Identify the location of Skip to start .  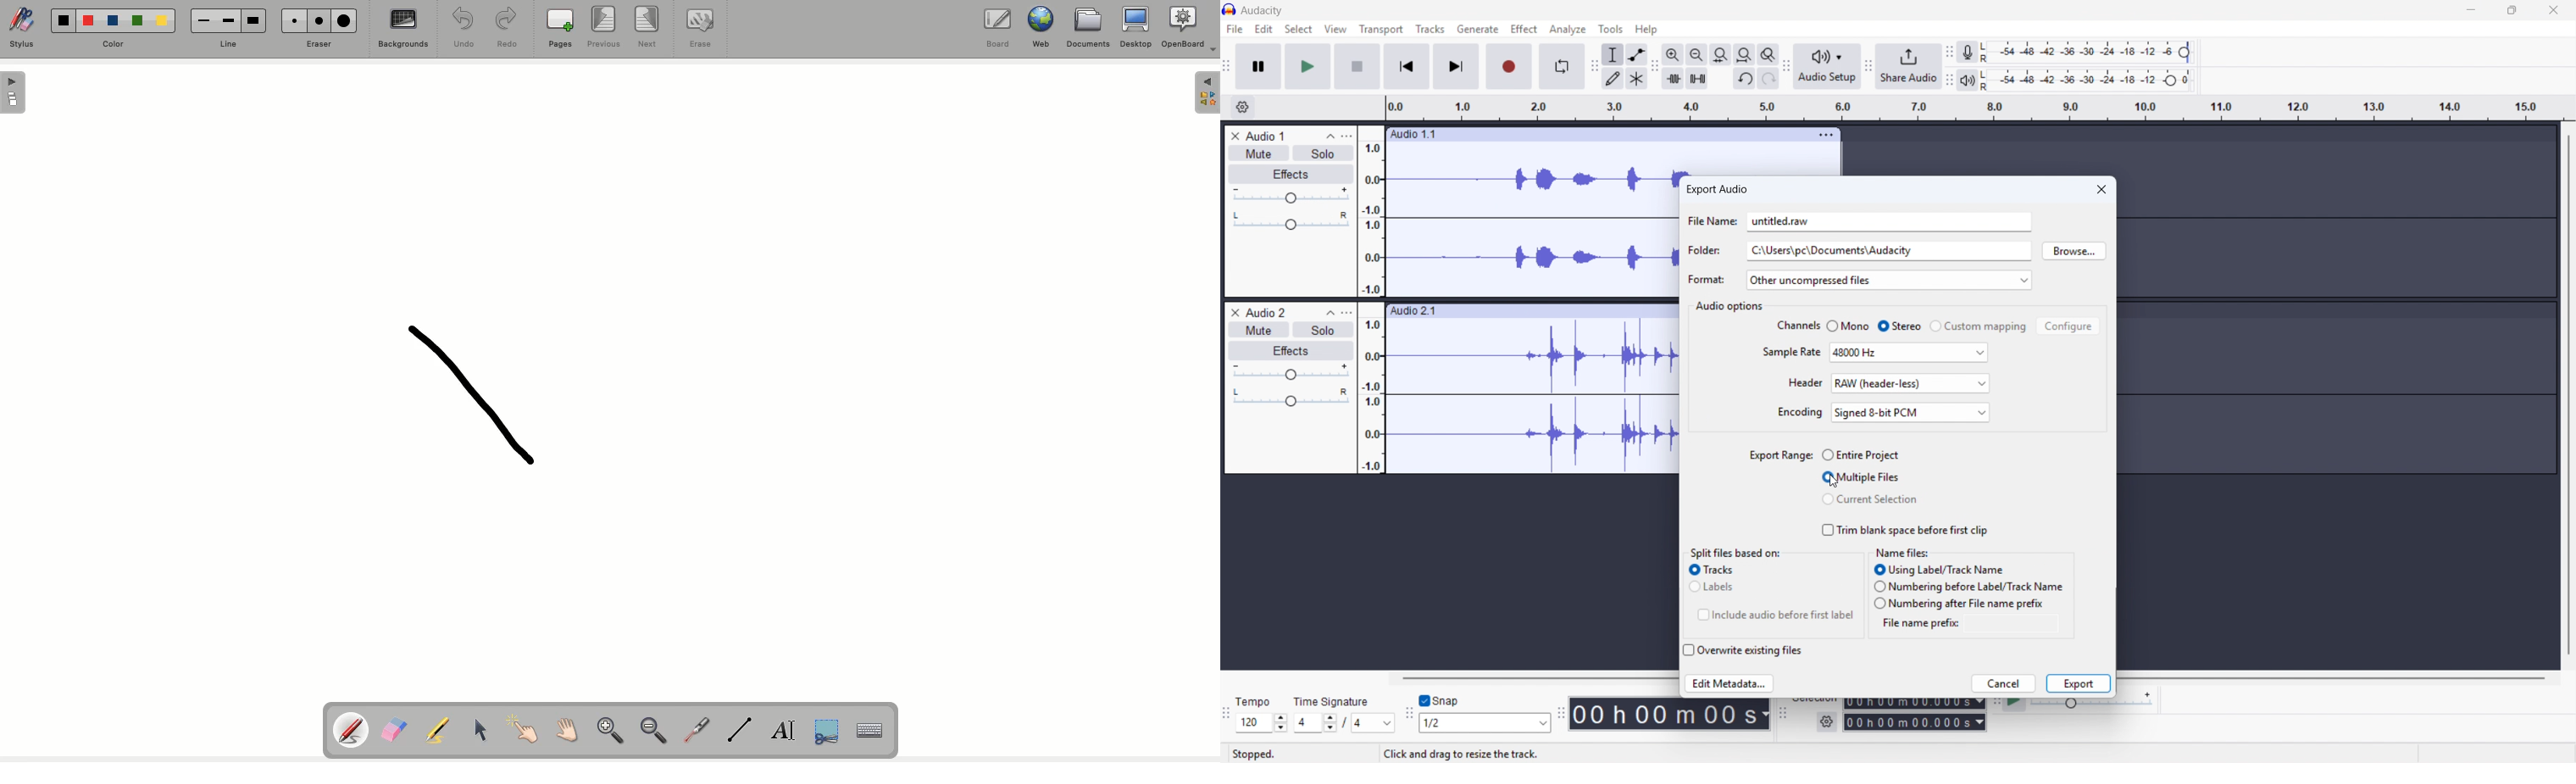
(1406, 67).